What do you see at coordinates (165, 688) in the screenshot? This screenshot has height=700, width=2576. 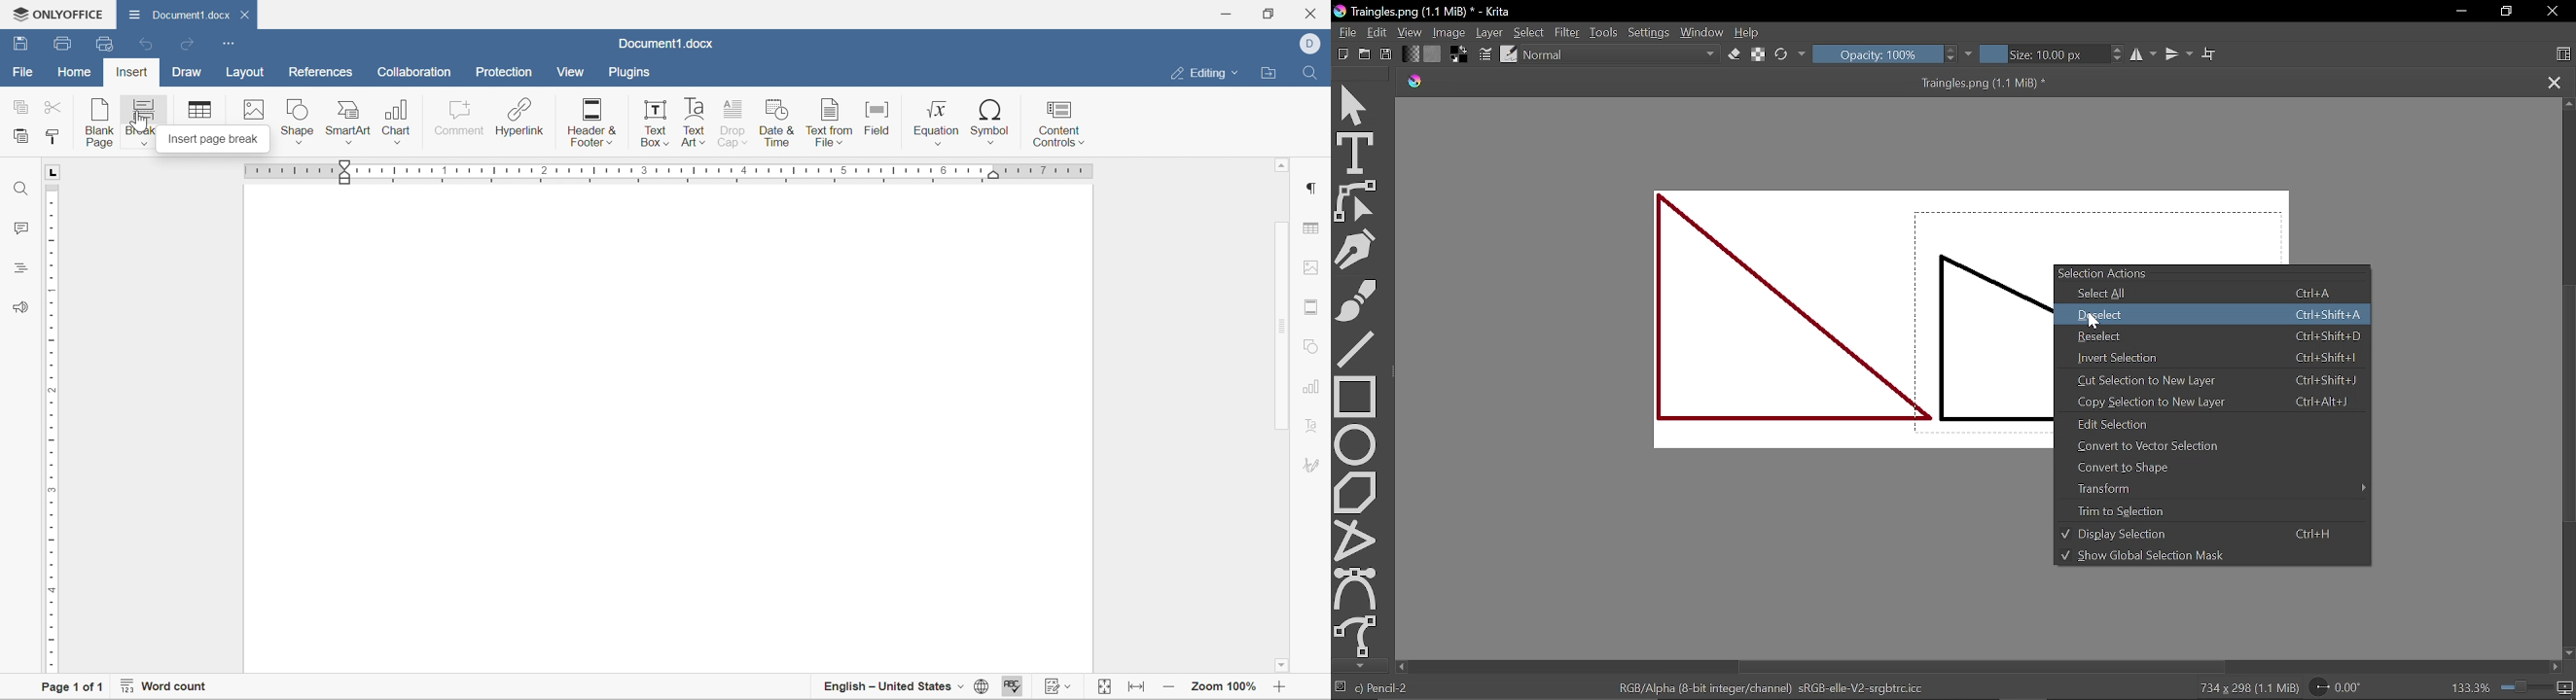 I see `Word count` at bounding box center [165, 688].